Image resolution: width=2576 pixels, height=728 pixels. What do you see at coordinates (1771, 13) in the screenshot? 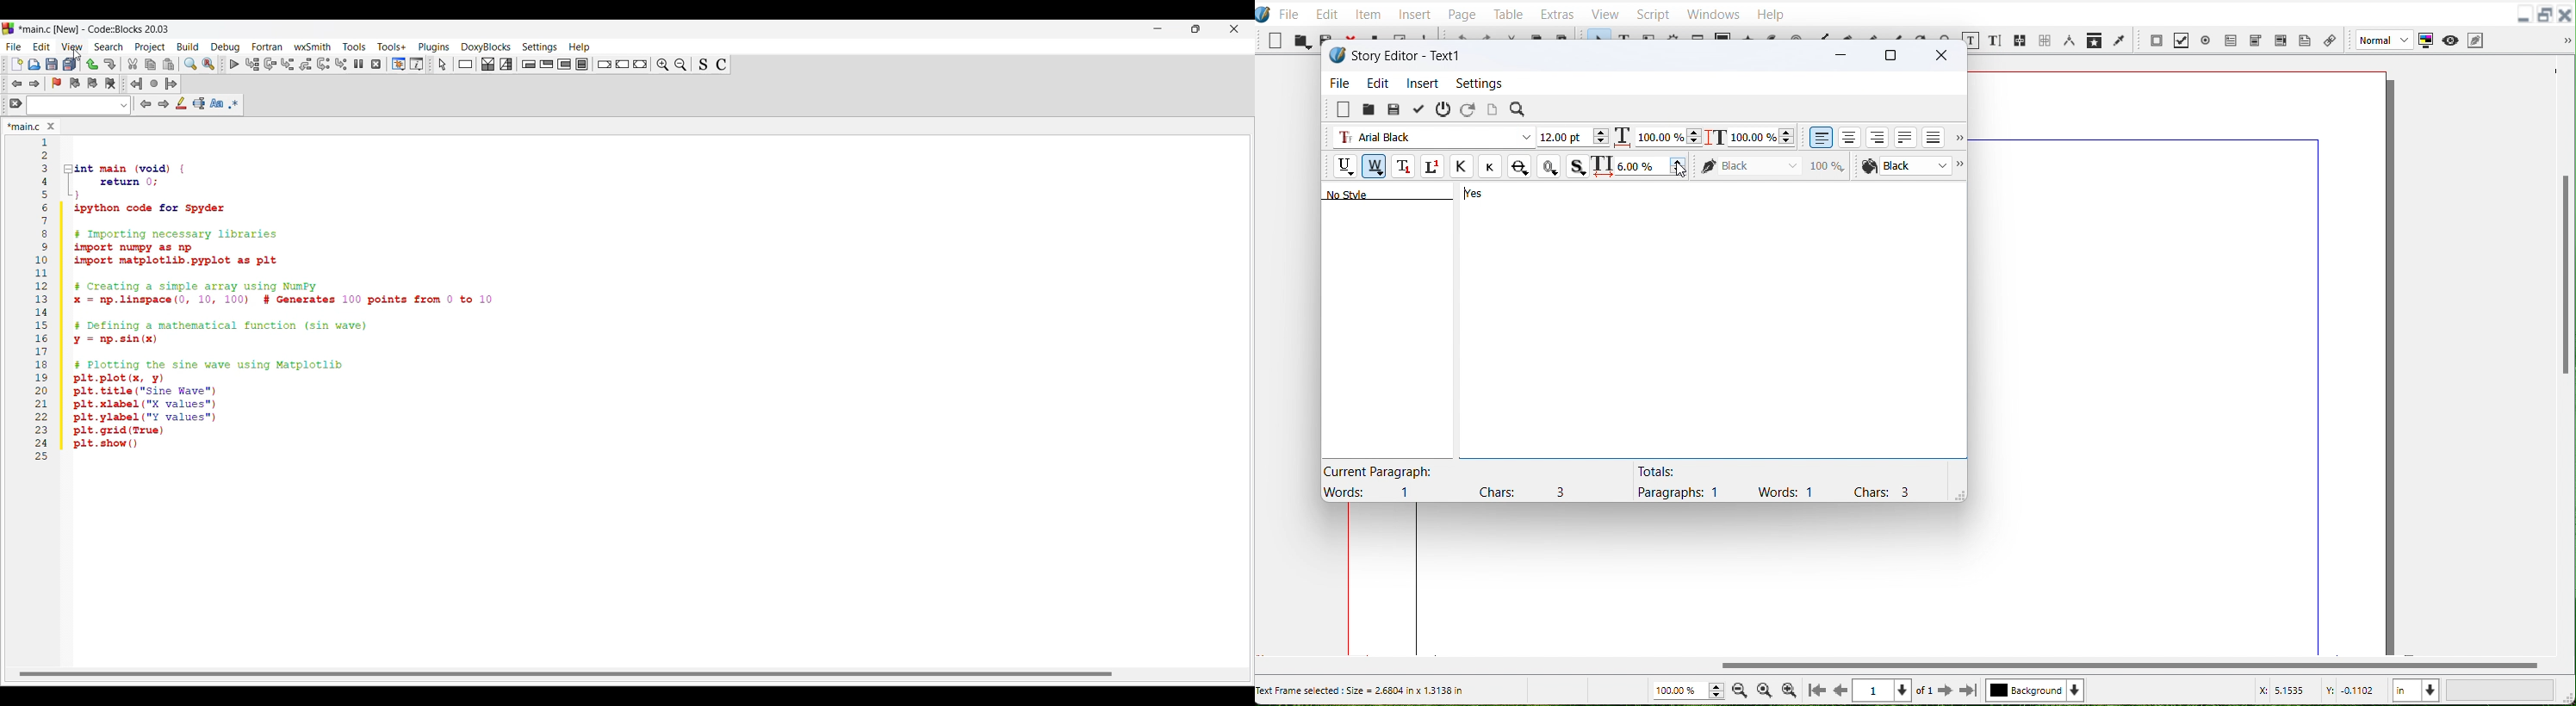
I see `Help` at bounding box center [1771, 13].